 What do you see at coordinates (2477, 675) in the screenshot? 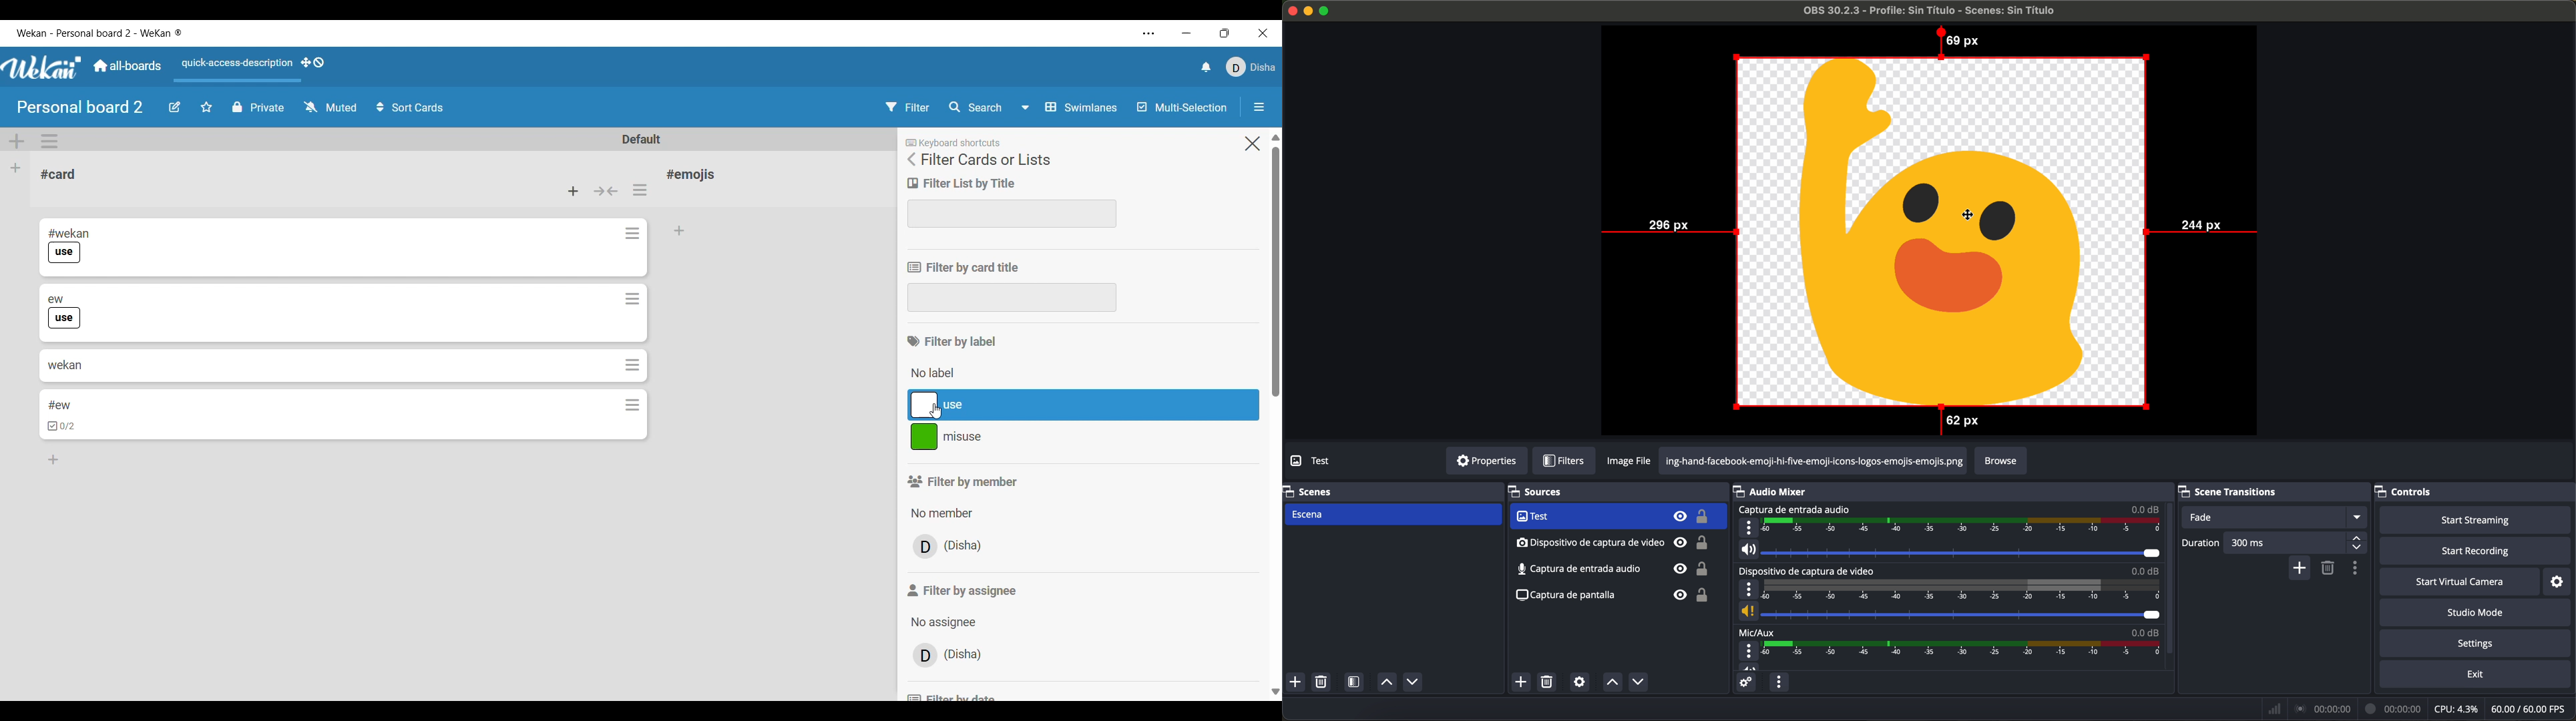
I see `exit` at bounding box center [2477, 675].